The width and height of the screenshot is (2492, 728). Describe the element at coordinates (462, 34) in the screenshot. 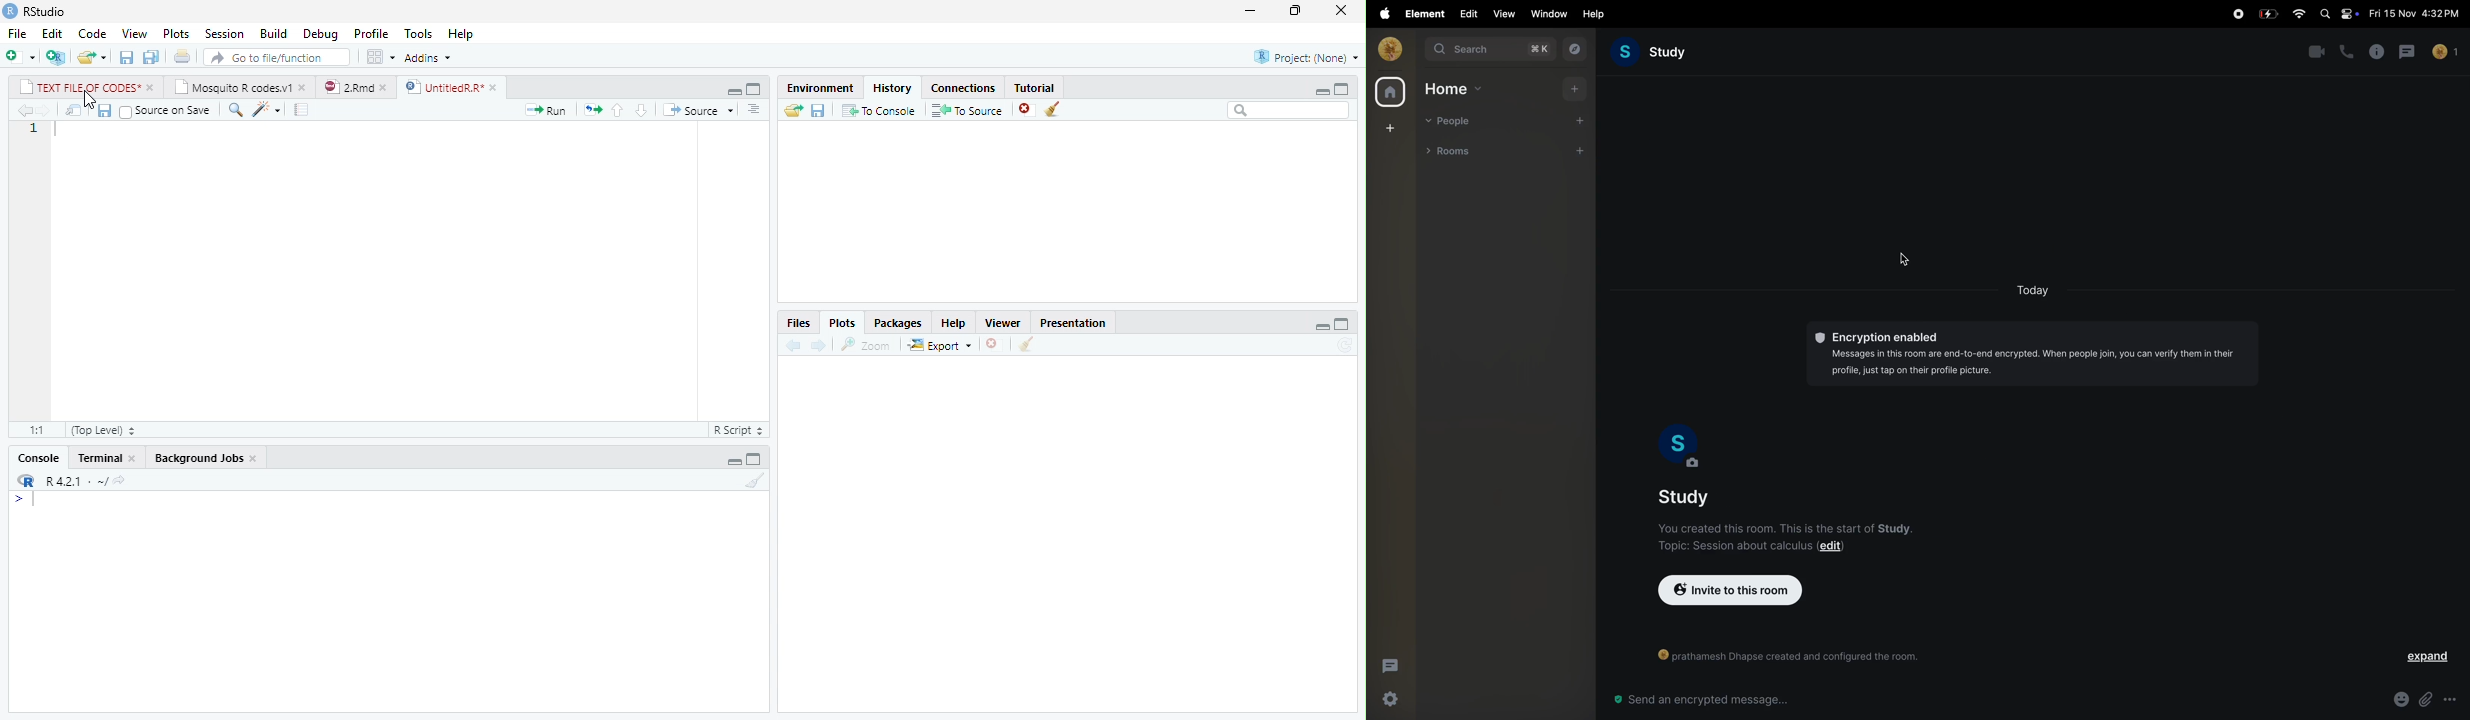

I see `Help` at that location.